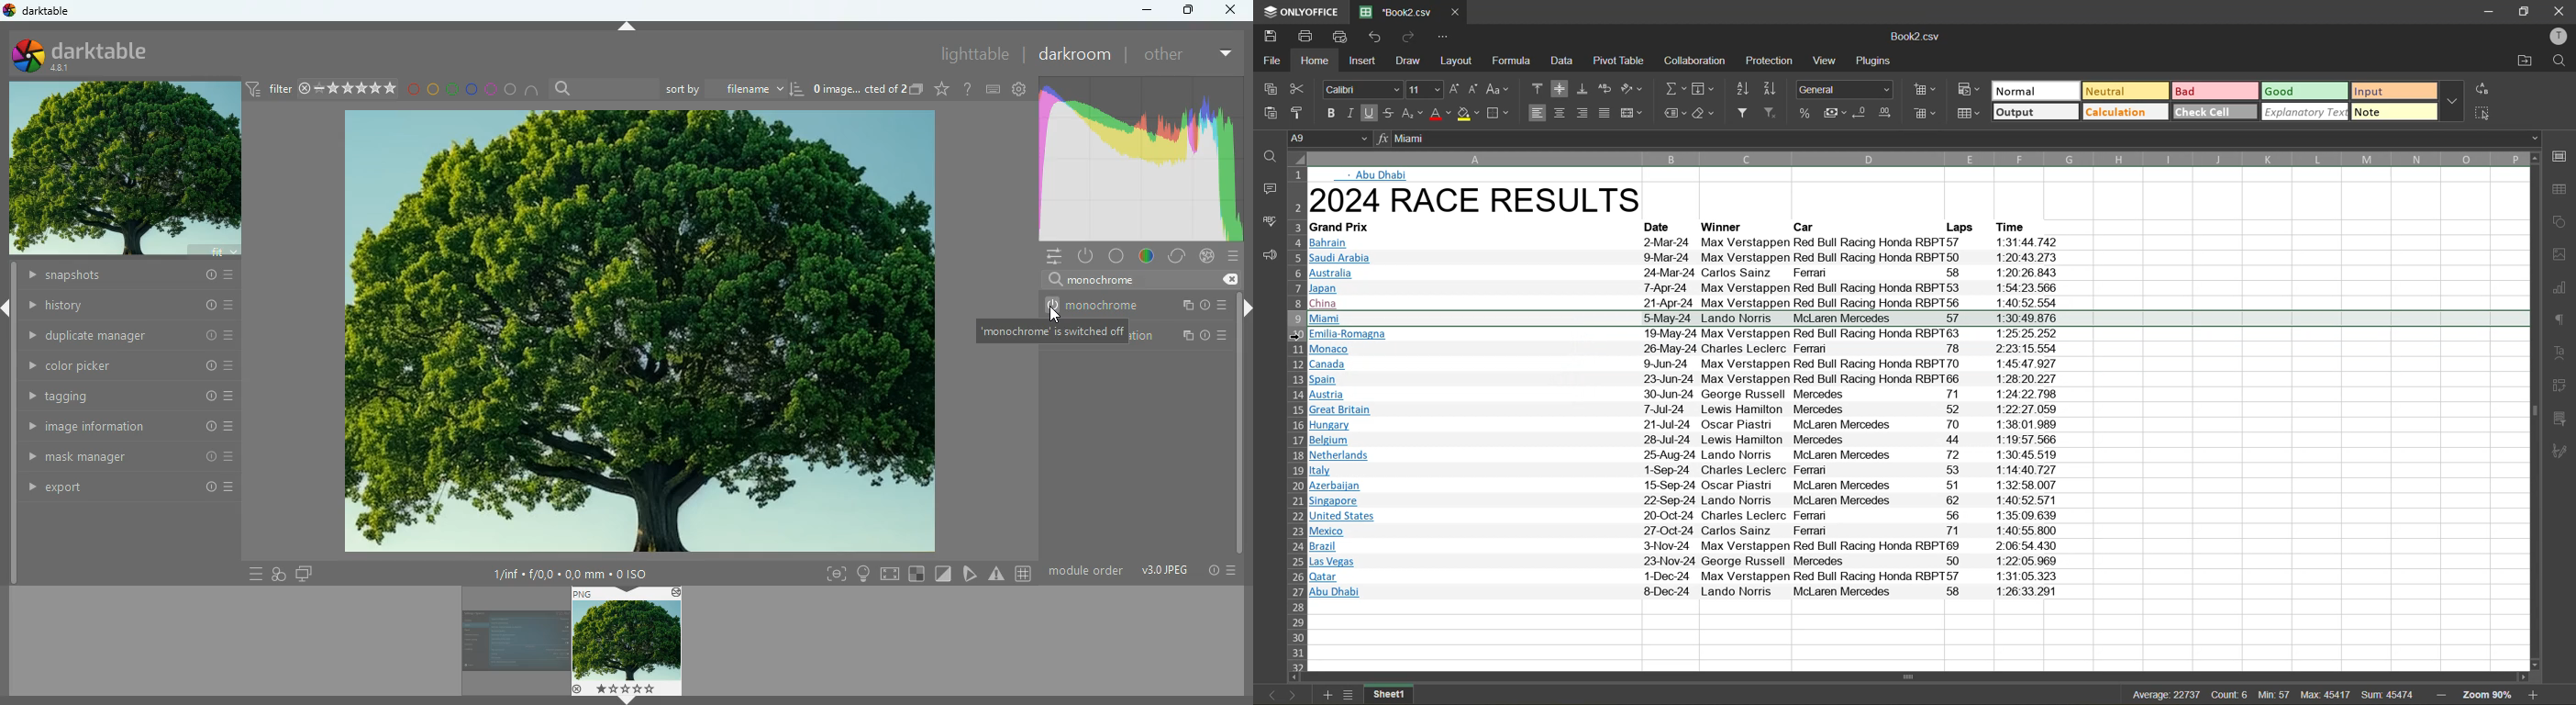 The height and width of the screenshot is (728, 2576). Describe the element at coordinates (1923, 90) in the screenshot. I see `insert cells` at that location.